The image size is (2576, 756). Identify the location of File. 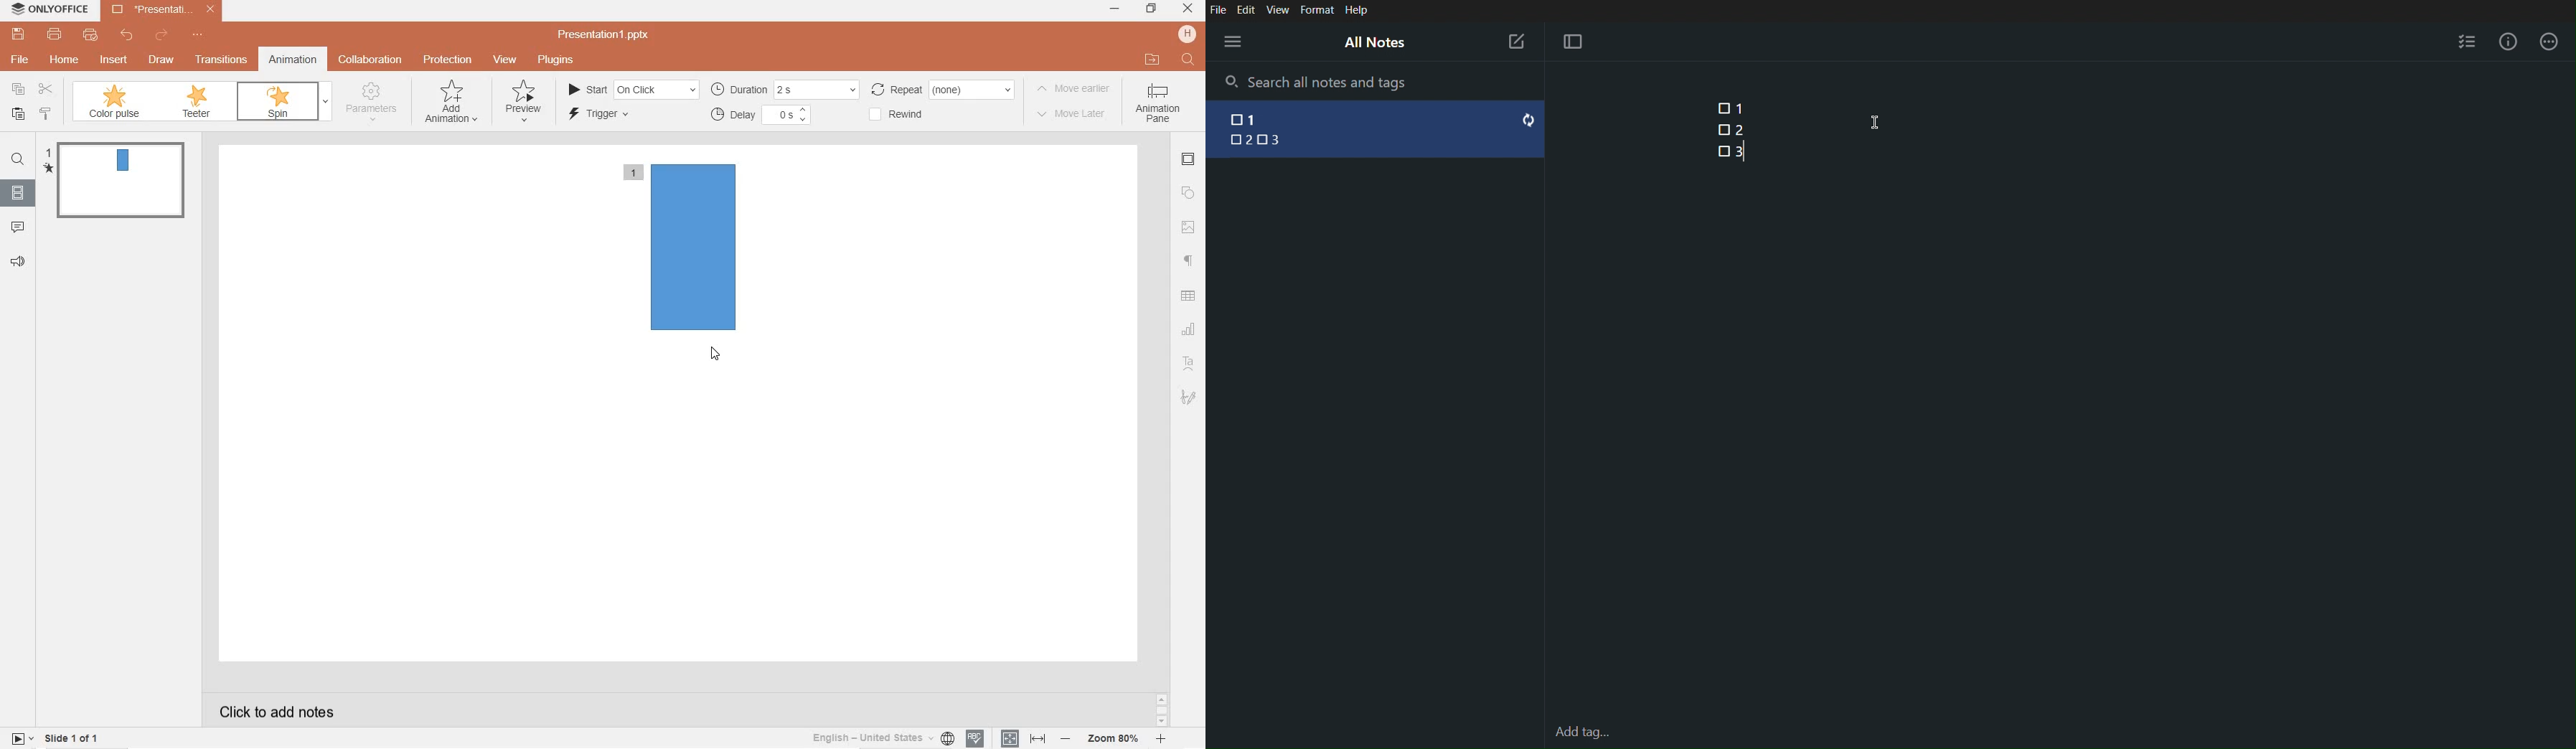
(1218, 9).